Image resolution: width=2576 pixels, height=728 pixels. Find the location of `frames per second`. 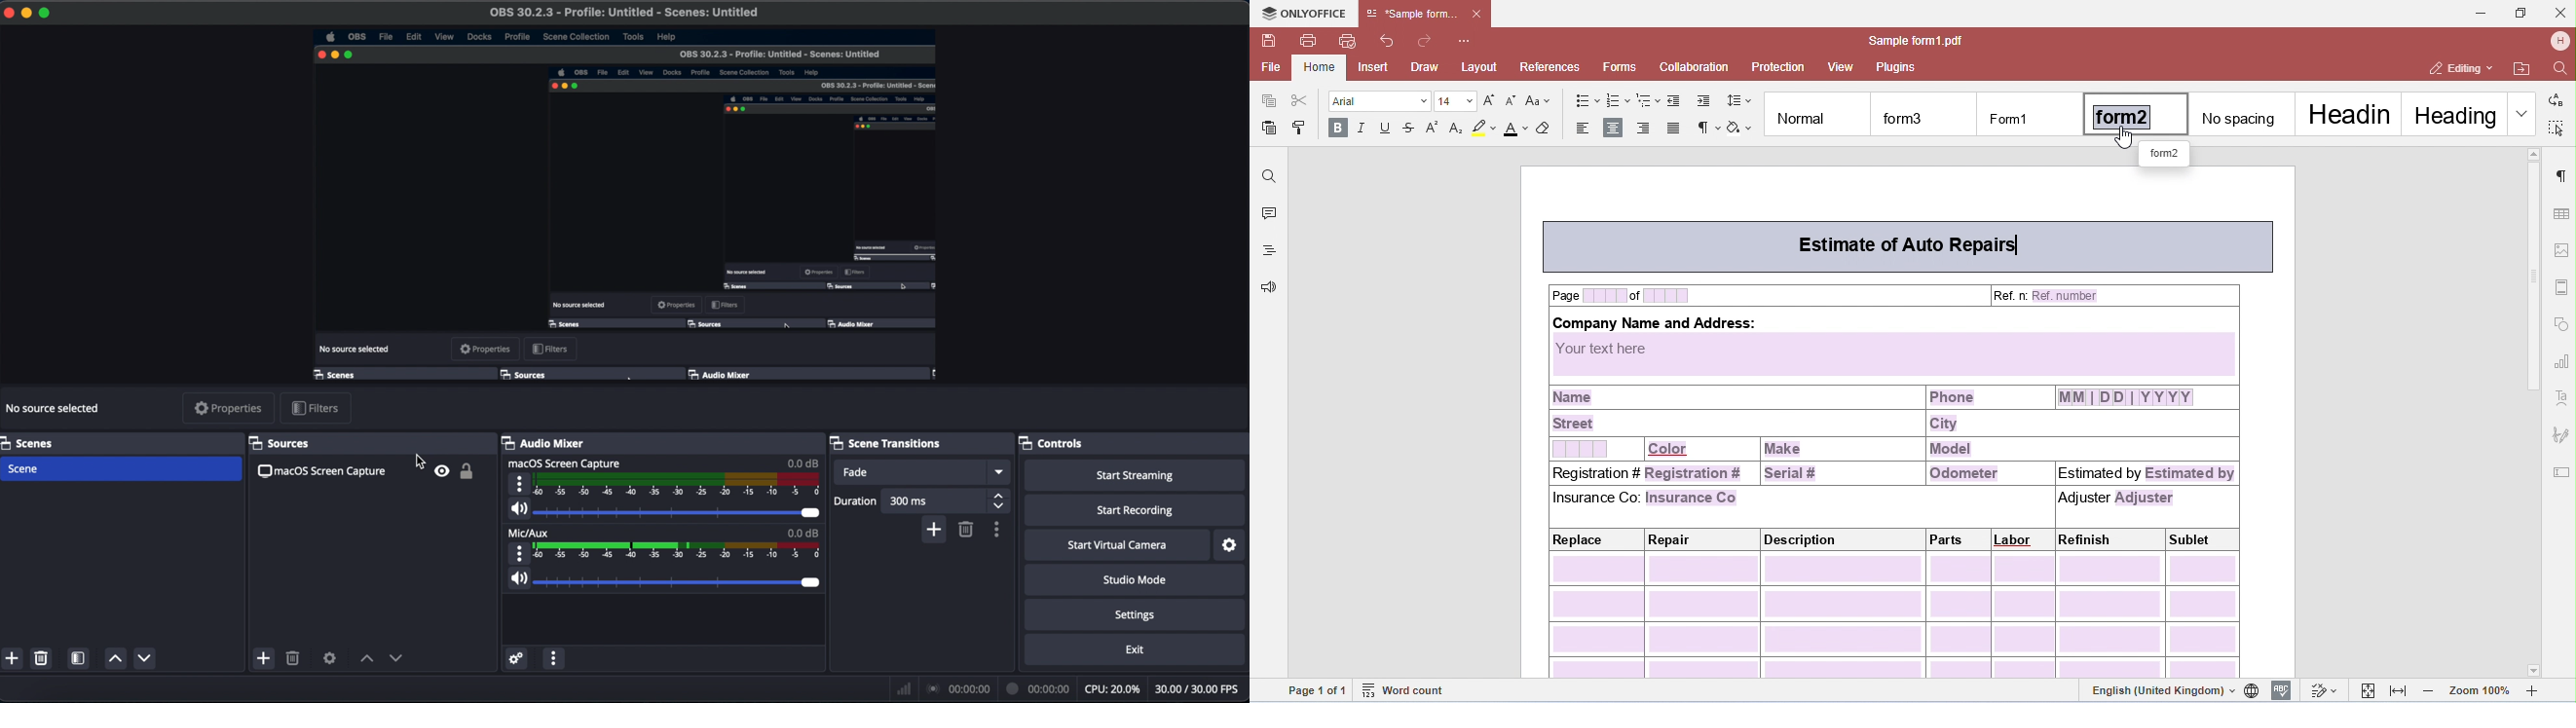

frames per second is located at coordinates (1197, 688).